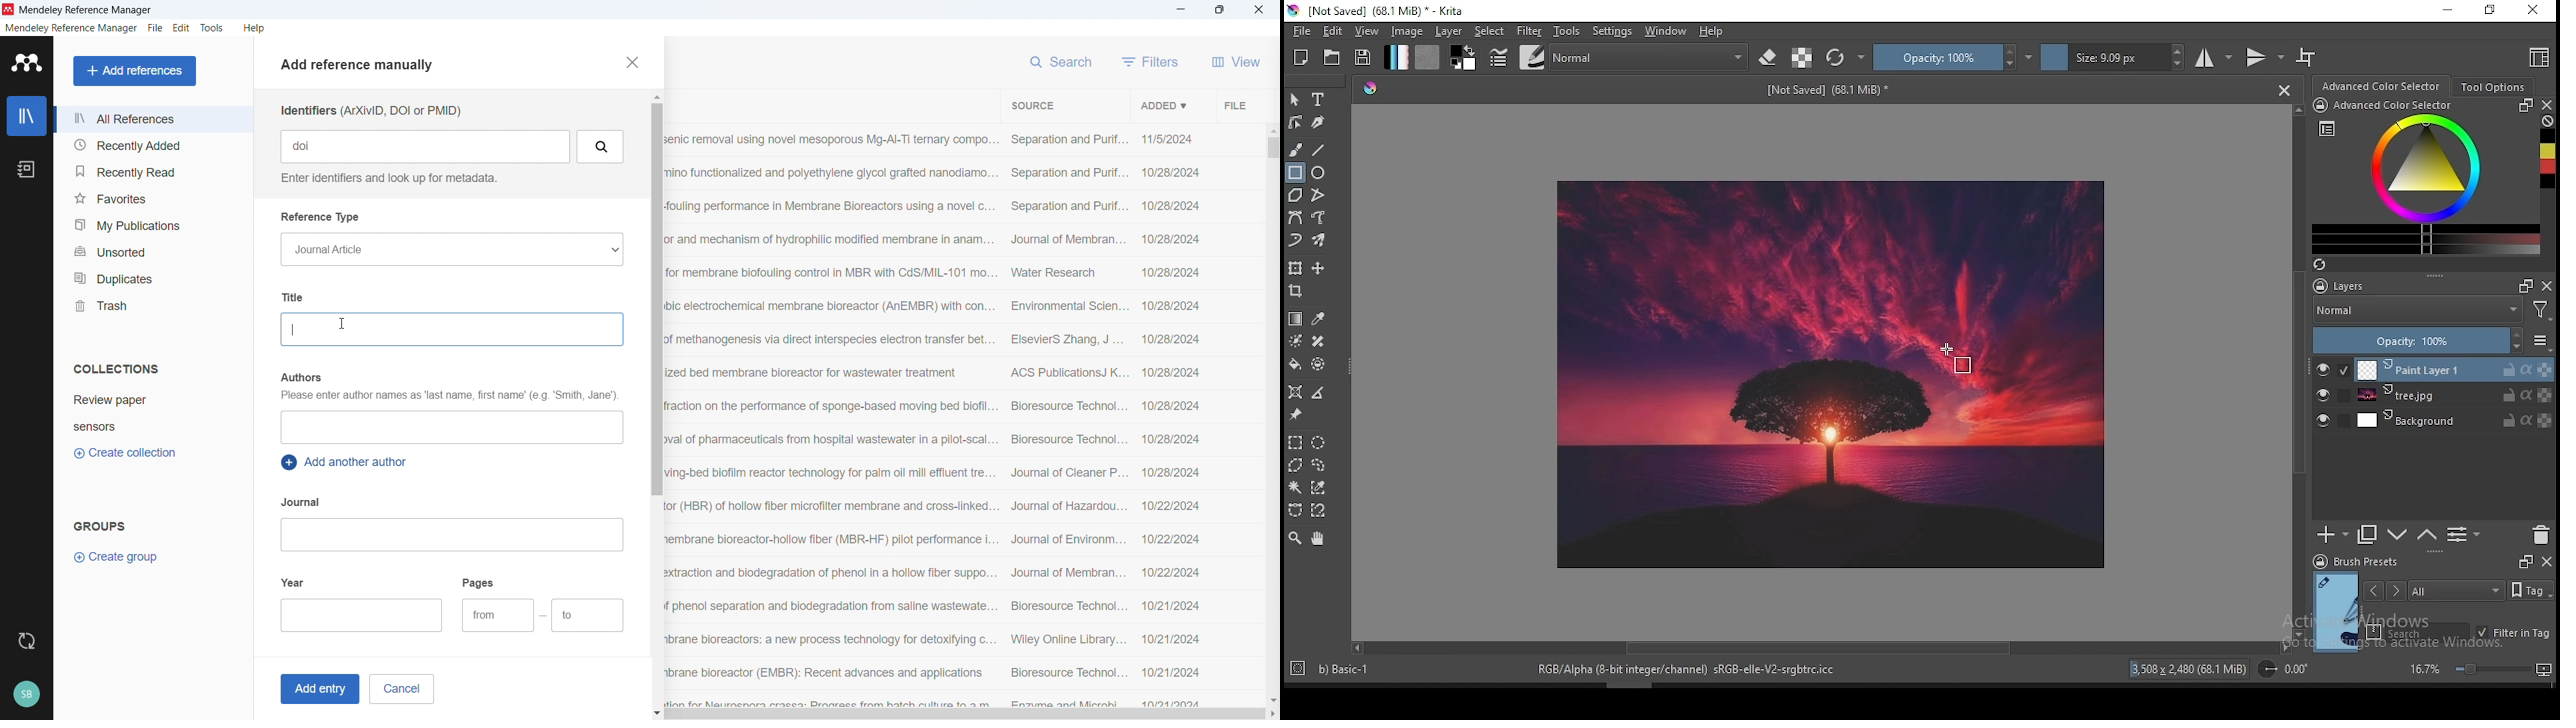 This screenshot has width=2576, height=728. What do you see at coordinates (321, 217) in the screenshot?
I see `Reference type` at bounding box center [321, 217].